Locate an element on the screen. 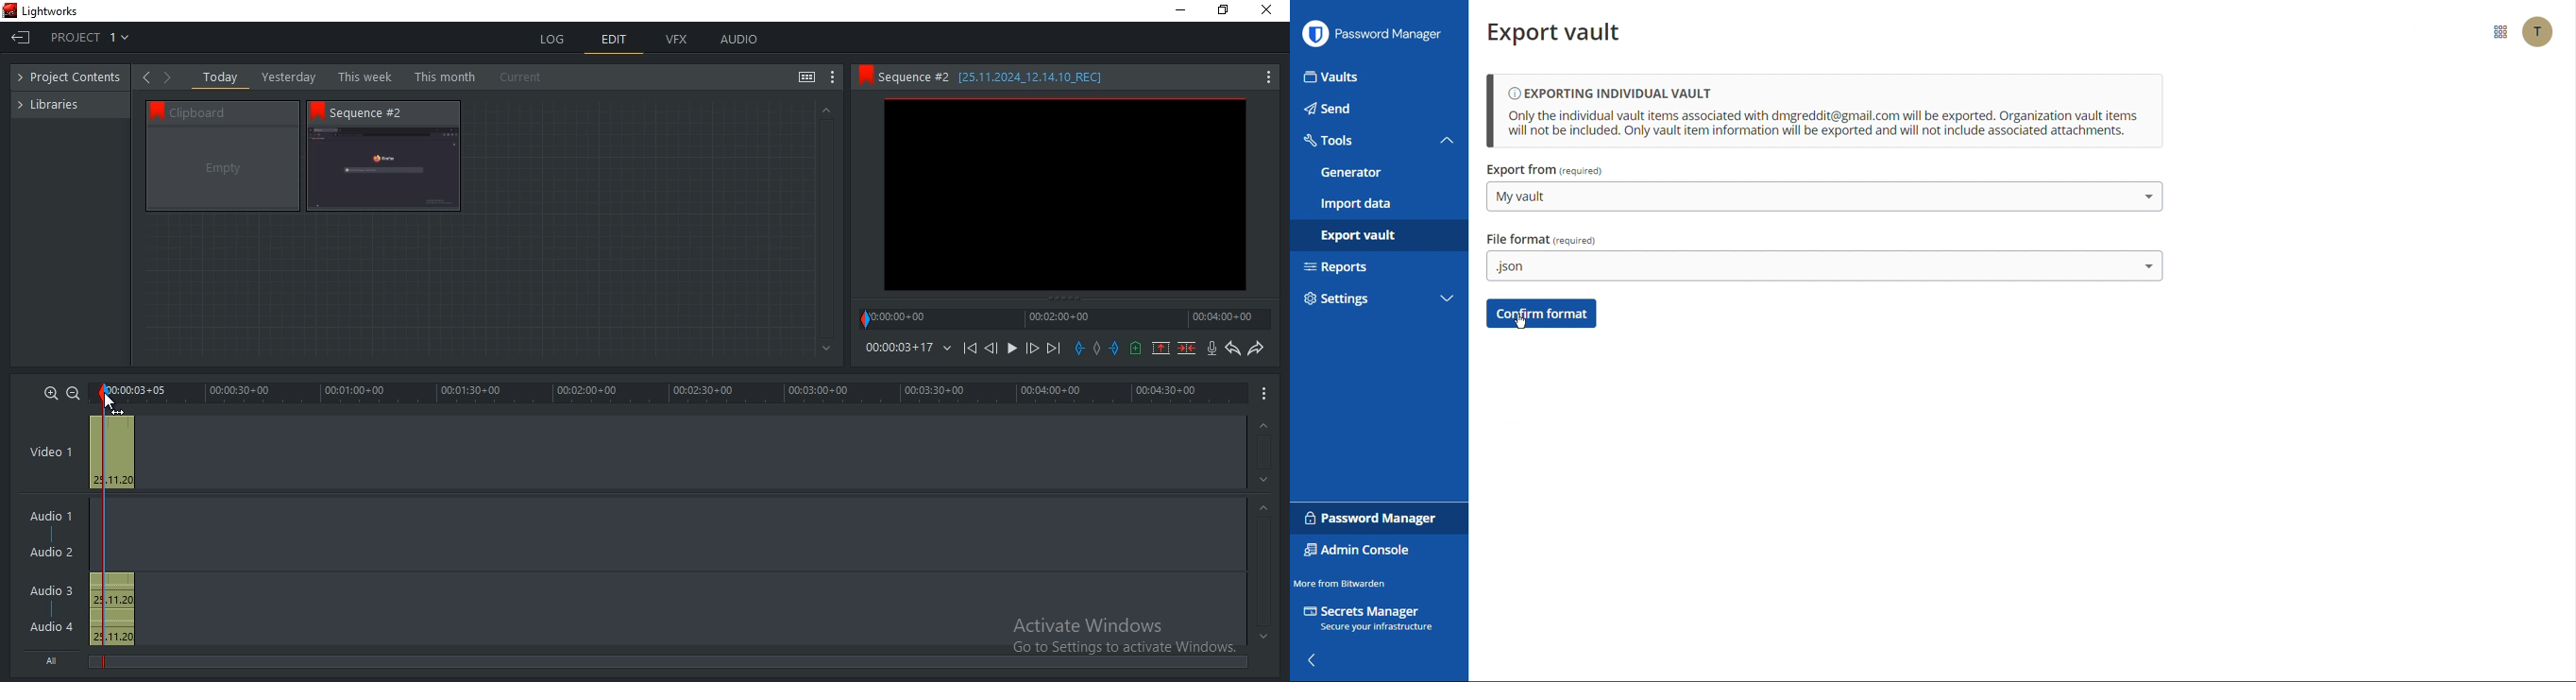  Bookmark icon is located at coordinates (153, 110).